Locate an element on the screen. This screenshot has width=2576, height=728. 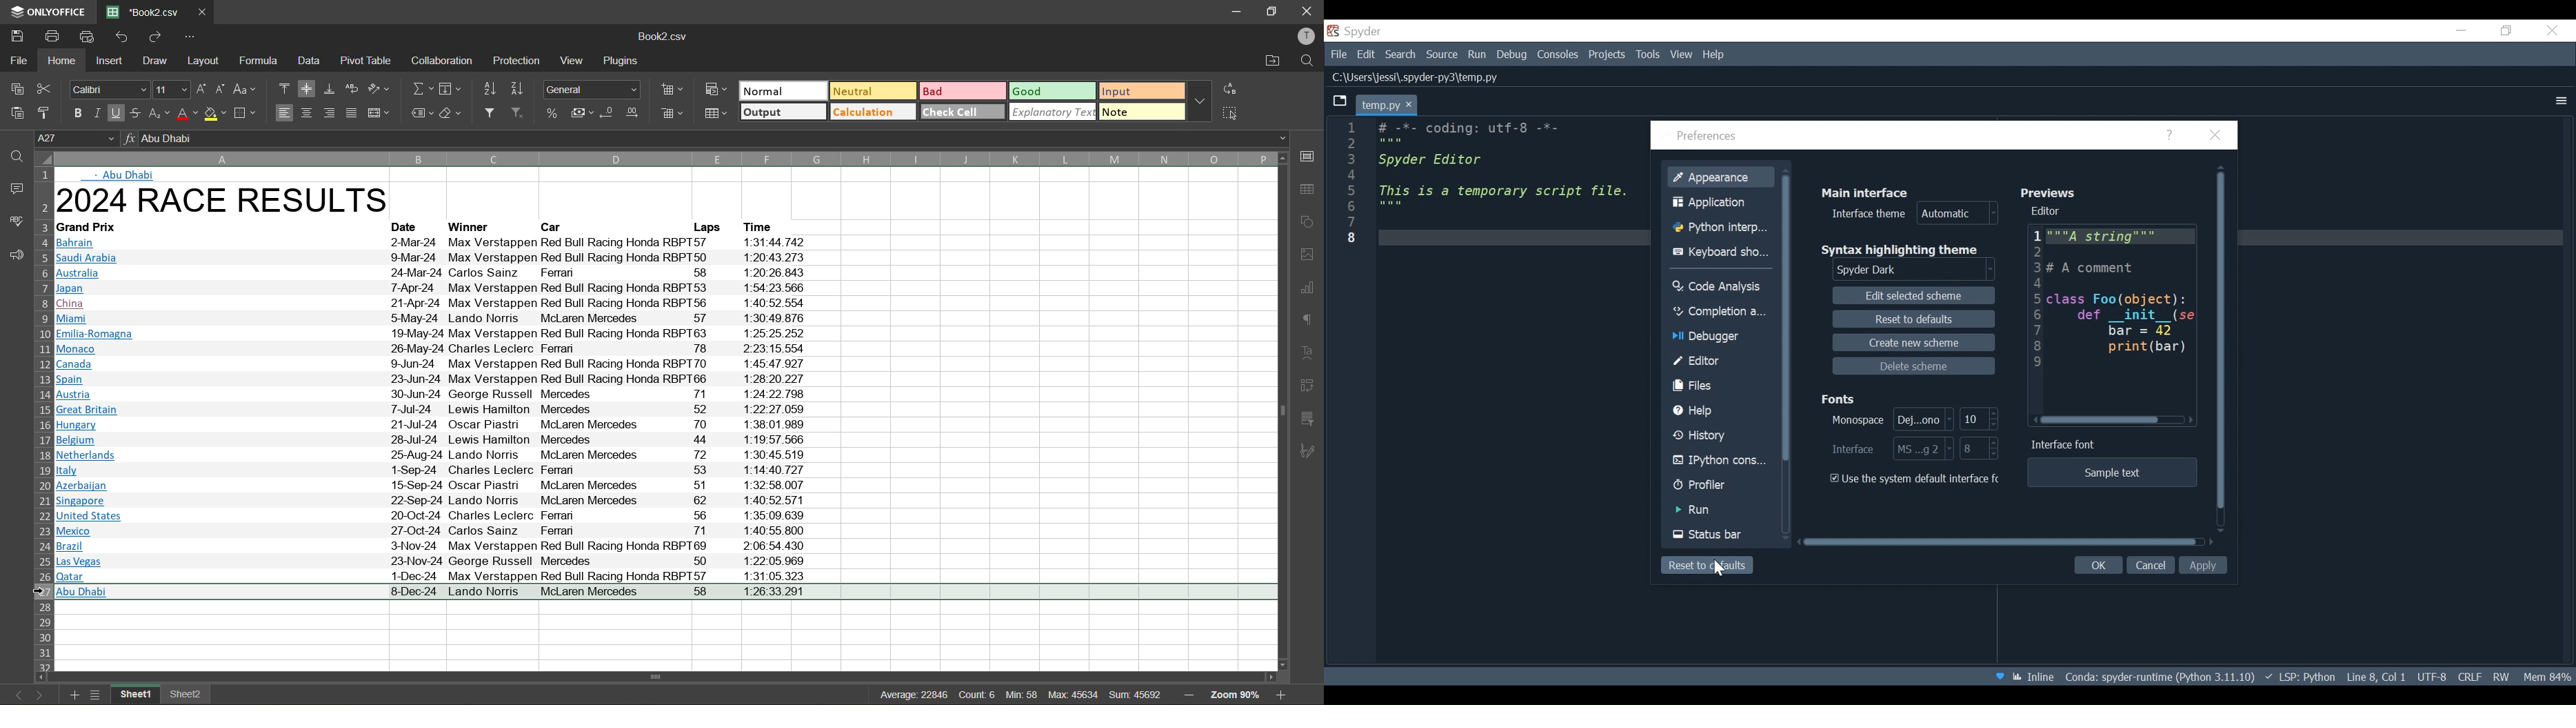
text info is located at coordinates (431, 335).